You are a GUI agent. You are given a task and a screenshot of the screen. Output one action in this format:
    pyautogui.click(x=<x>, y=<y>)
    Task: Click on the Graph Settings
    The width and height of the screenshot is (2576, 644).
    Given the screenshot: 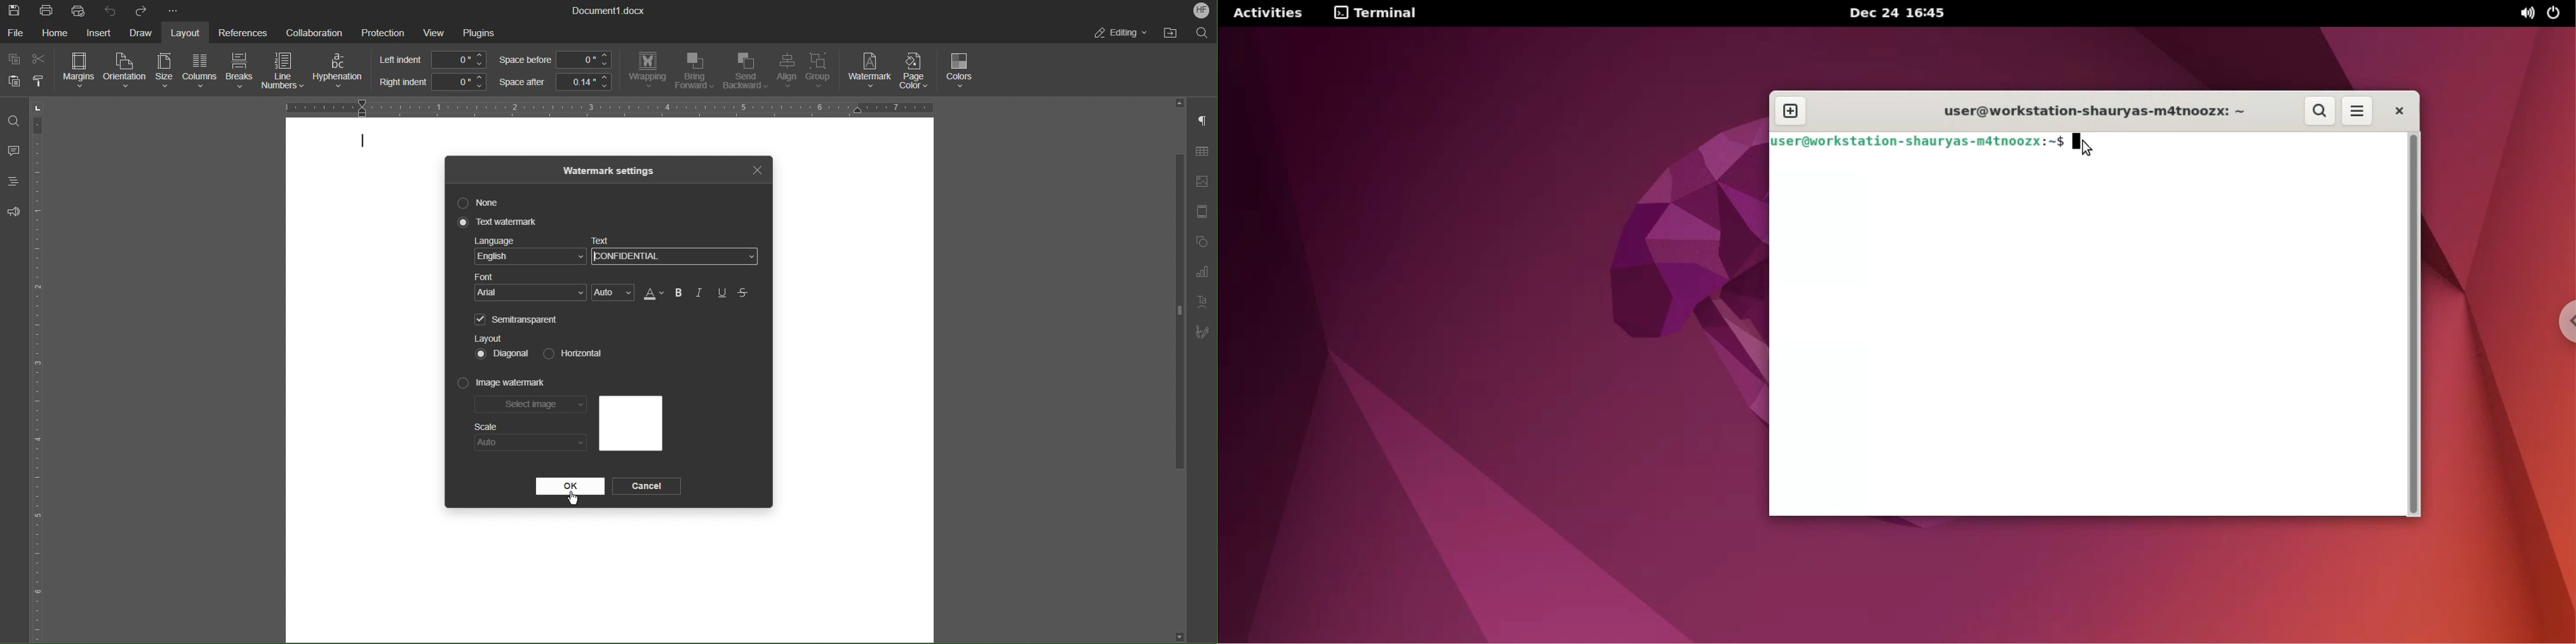 What is the action you would take?
    pyautogui.click(x=1202, y=274)
    